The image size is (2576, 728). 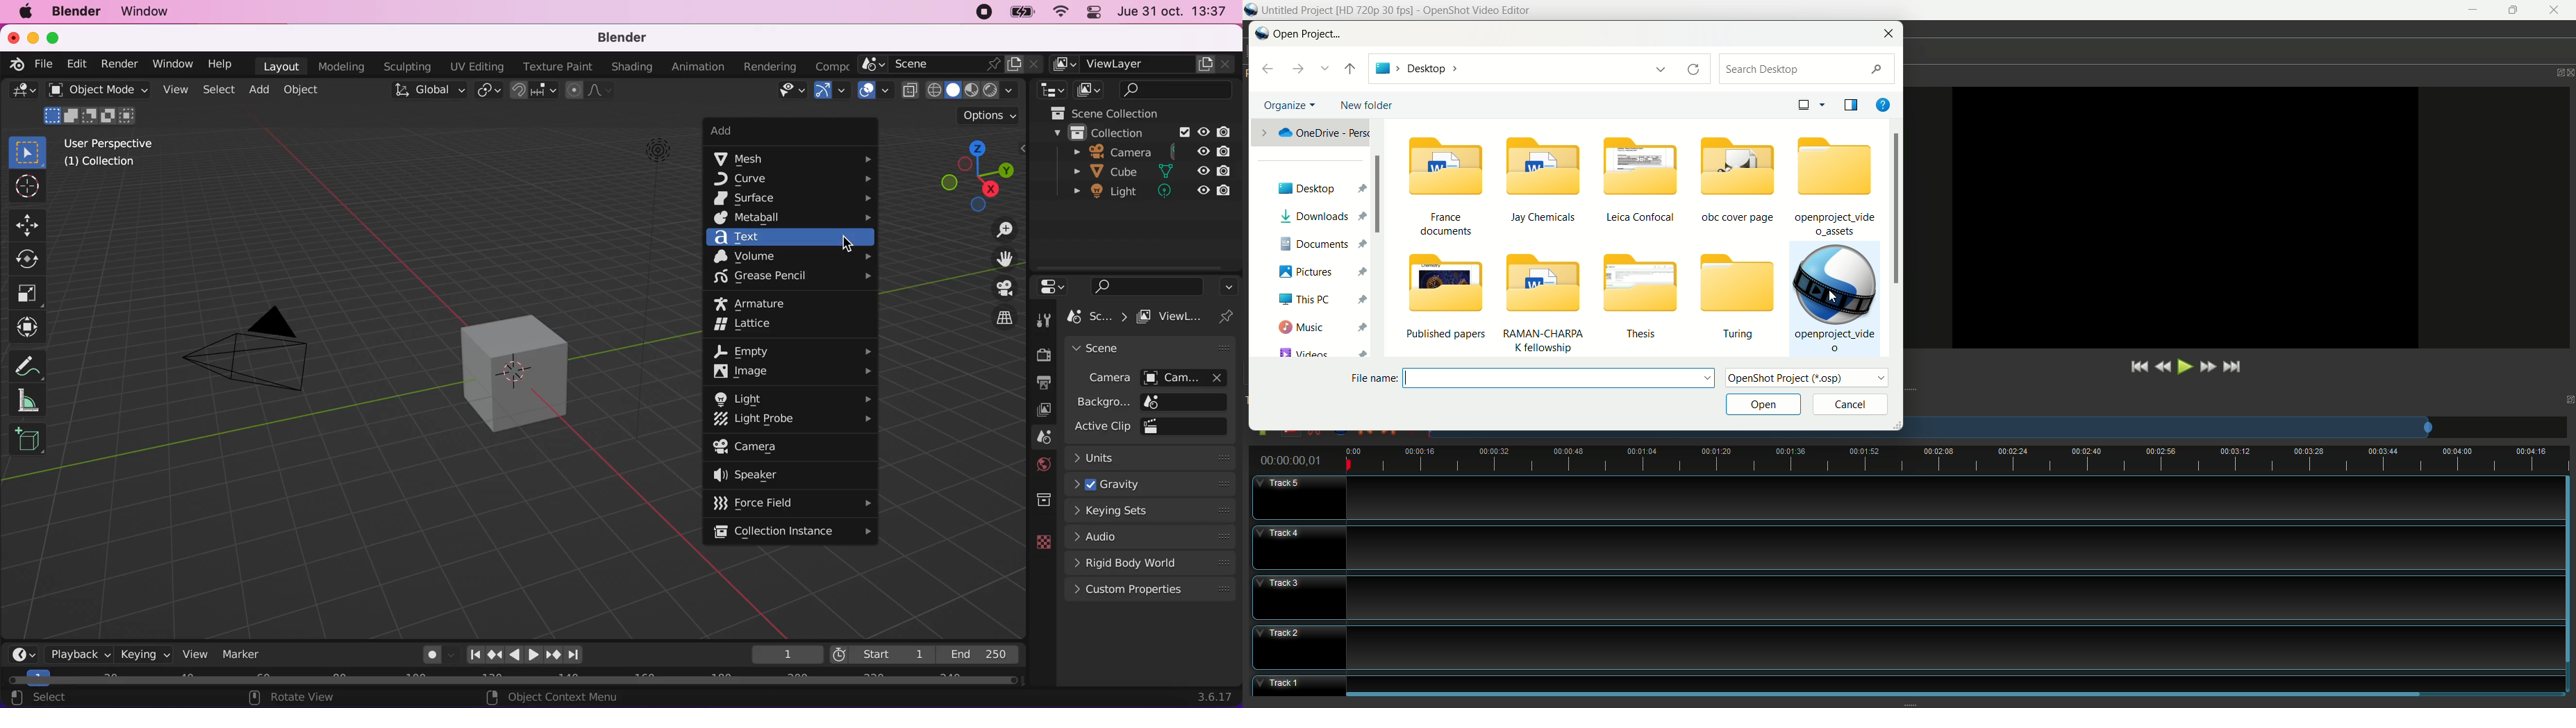 What do you see at coordinates (1318, 351) in the screenshot?
I see `videos` at bounding box center [1318, 351].